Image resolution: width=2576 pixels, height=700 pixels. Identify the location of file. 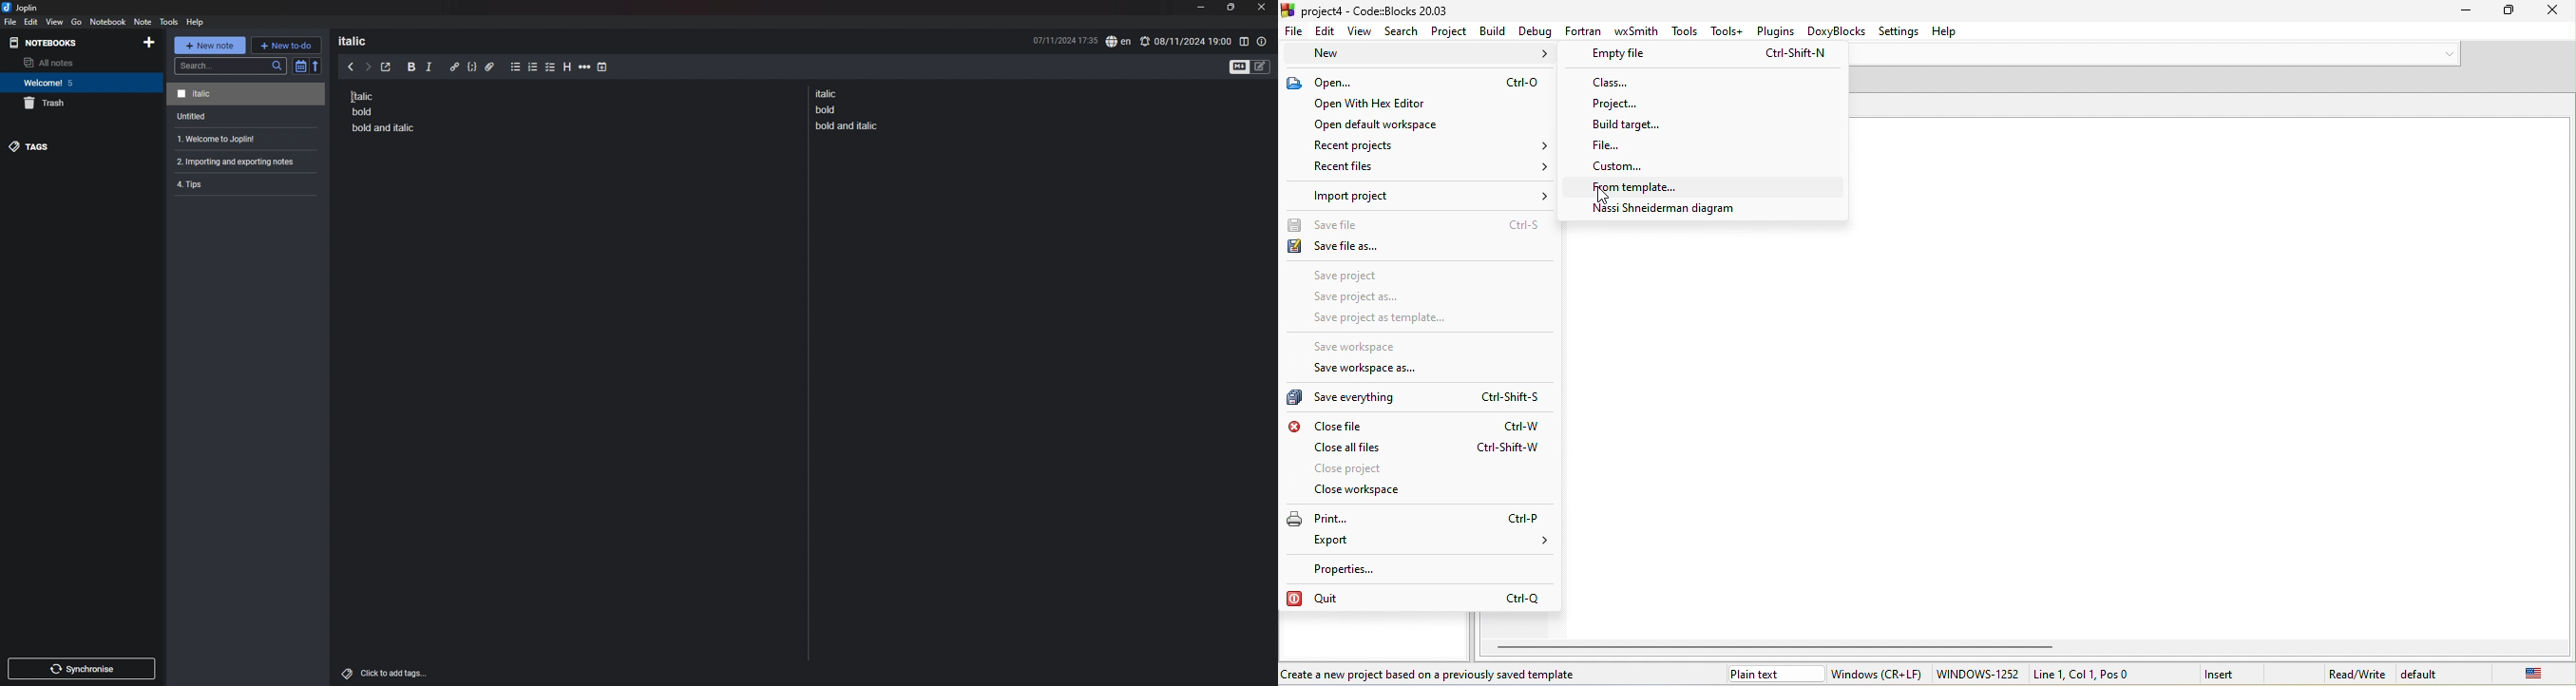
(11, 21).